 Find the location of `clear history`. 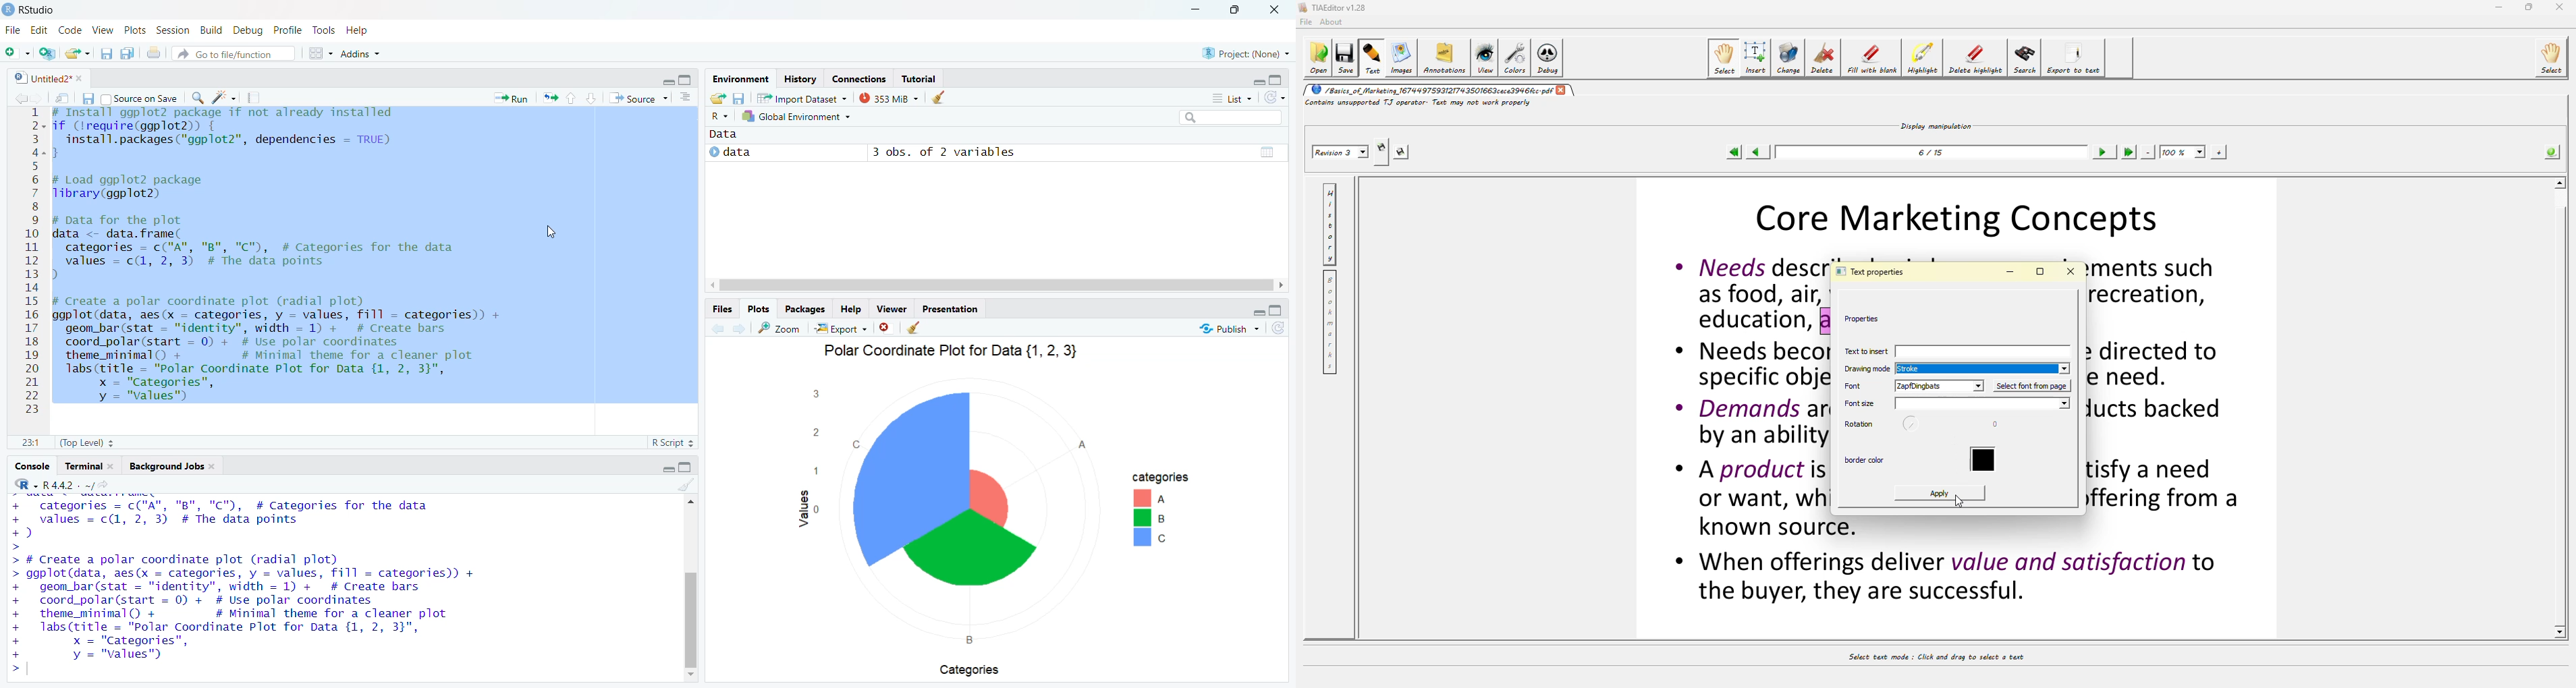

clear history is located at coordinates (945, 98).